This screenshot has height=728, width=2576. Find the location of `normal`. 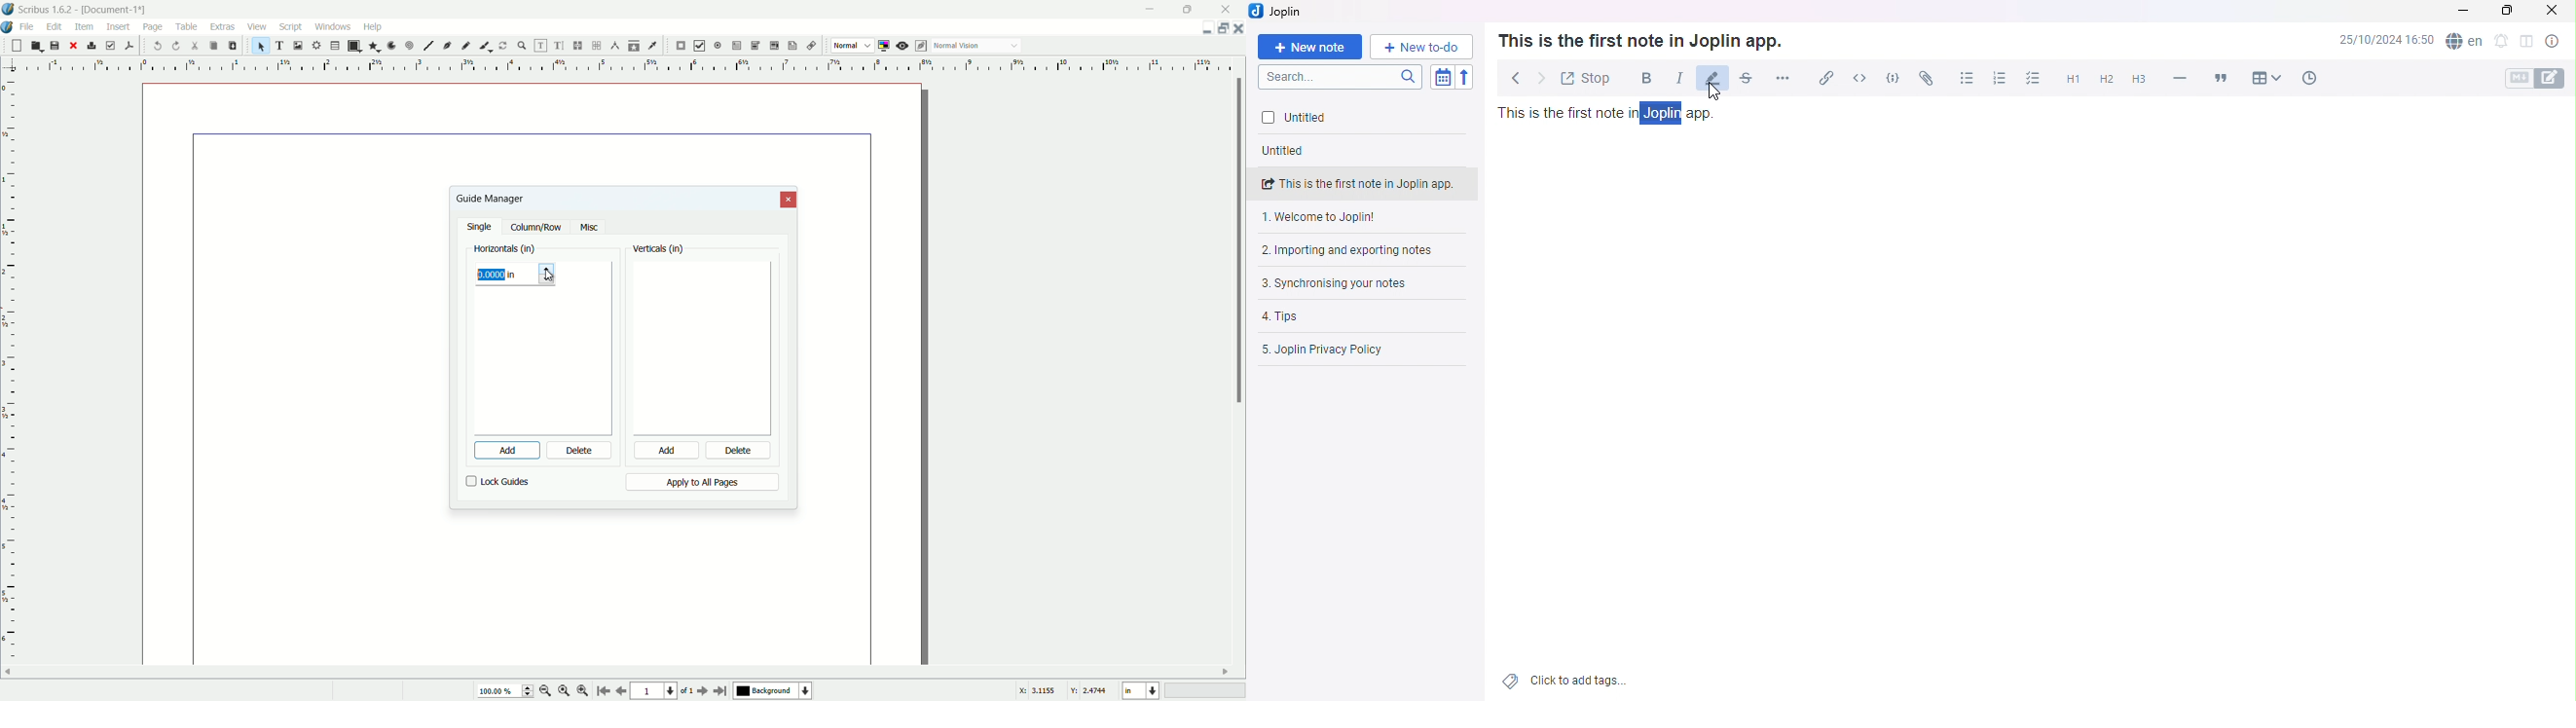

normal is located at coordinates (845, 45).